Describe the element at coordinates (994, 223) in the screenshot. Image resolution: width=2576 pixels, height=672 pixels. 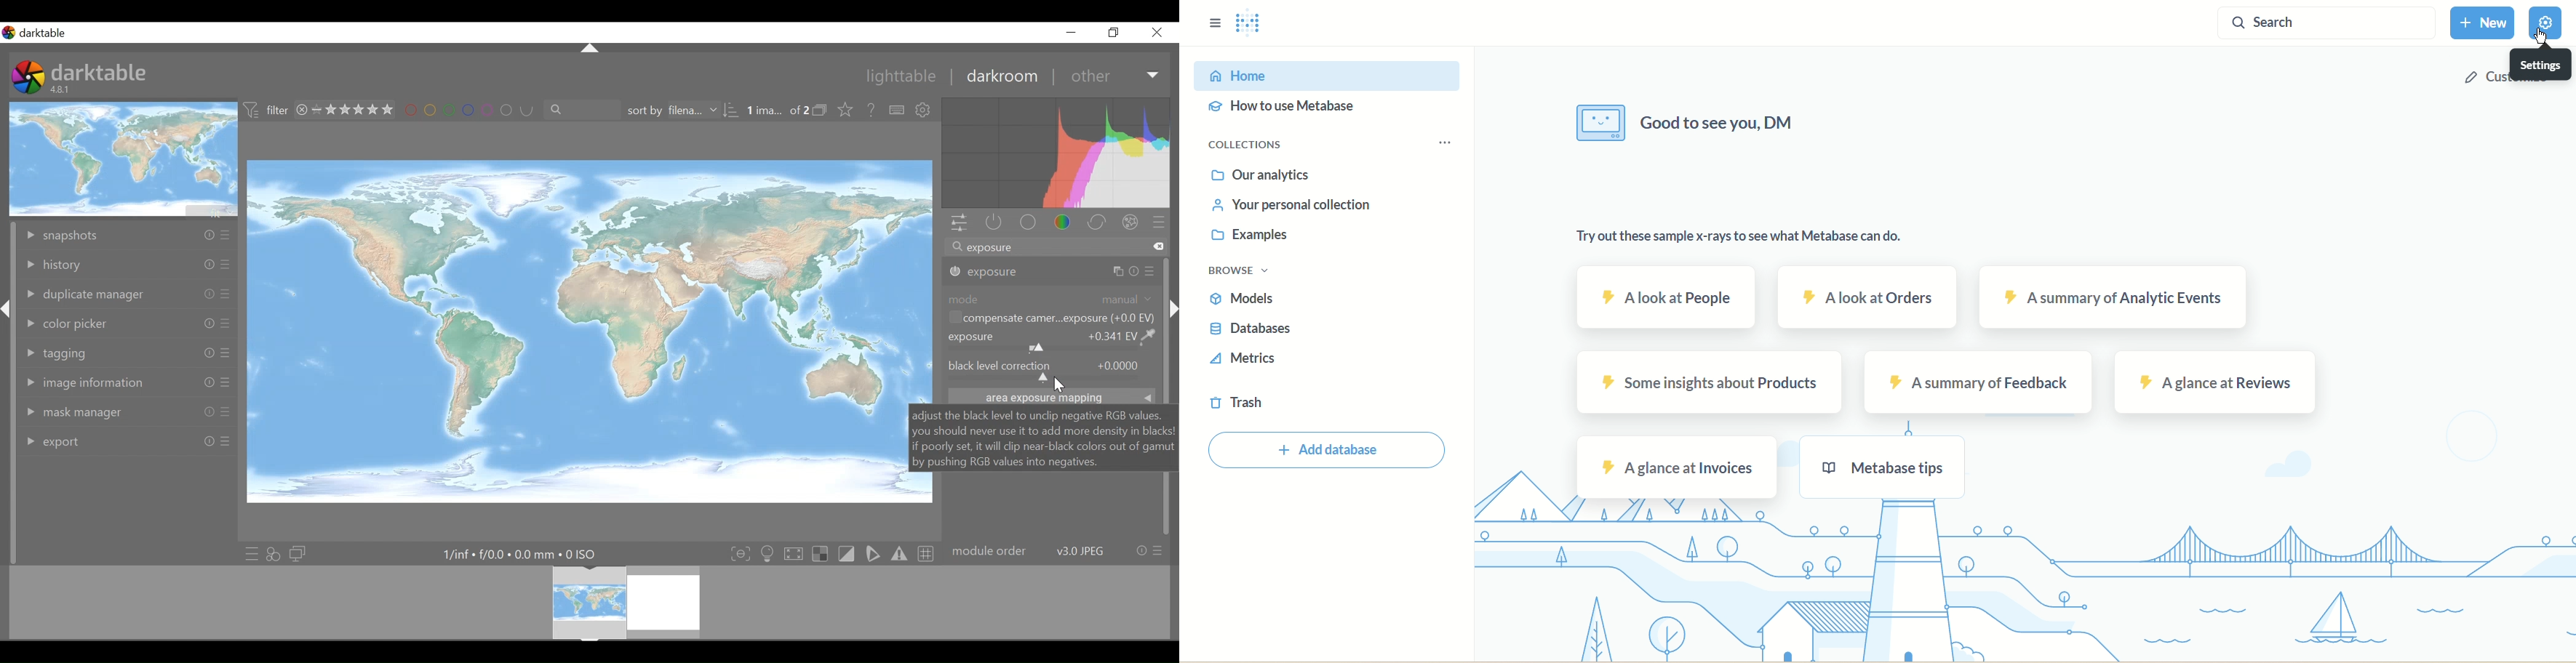
I see `show only active modules` at that location.